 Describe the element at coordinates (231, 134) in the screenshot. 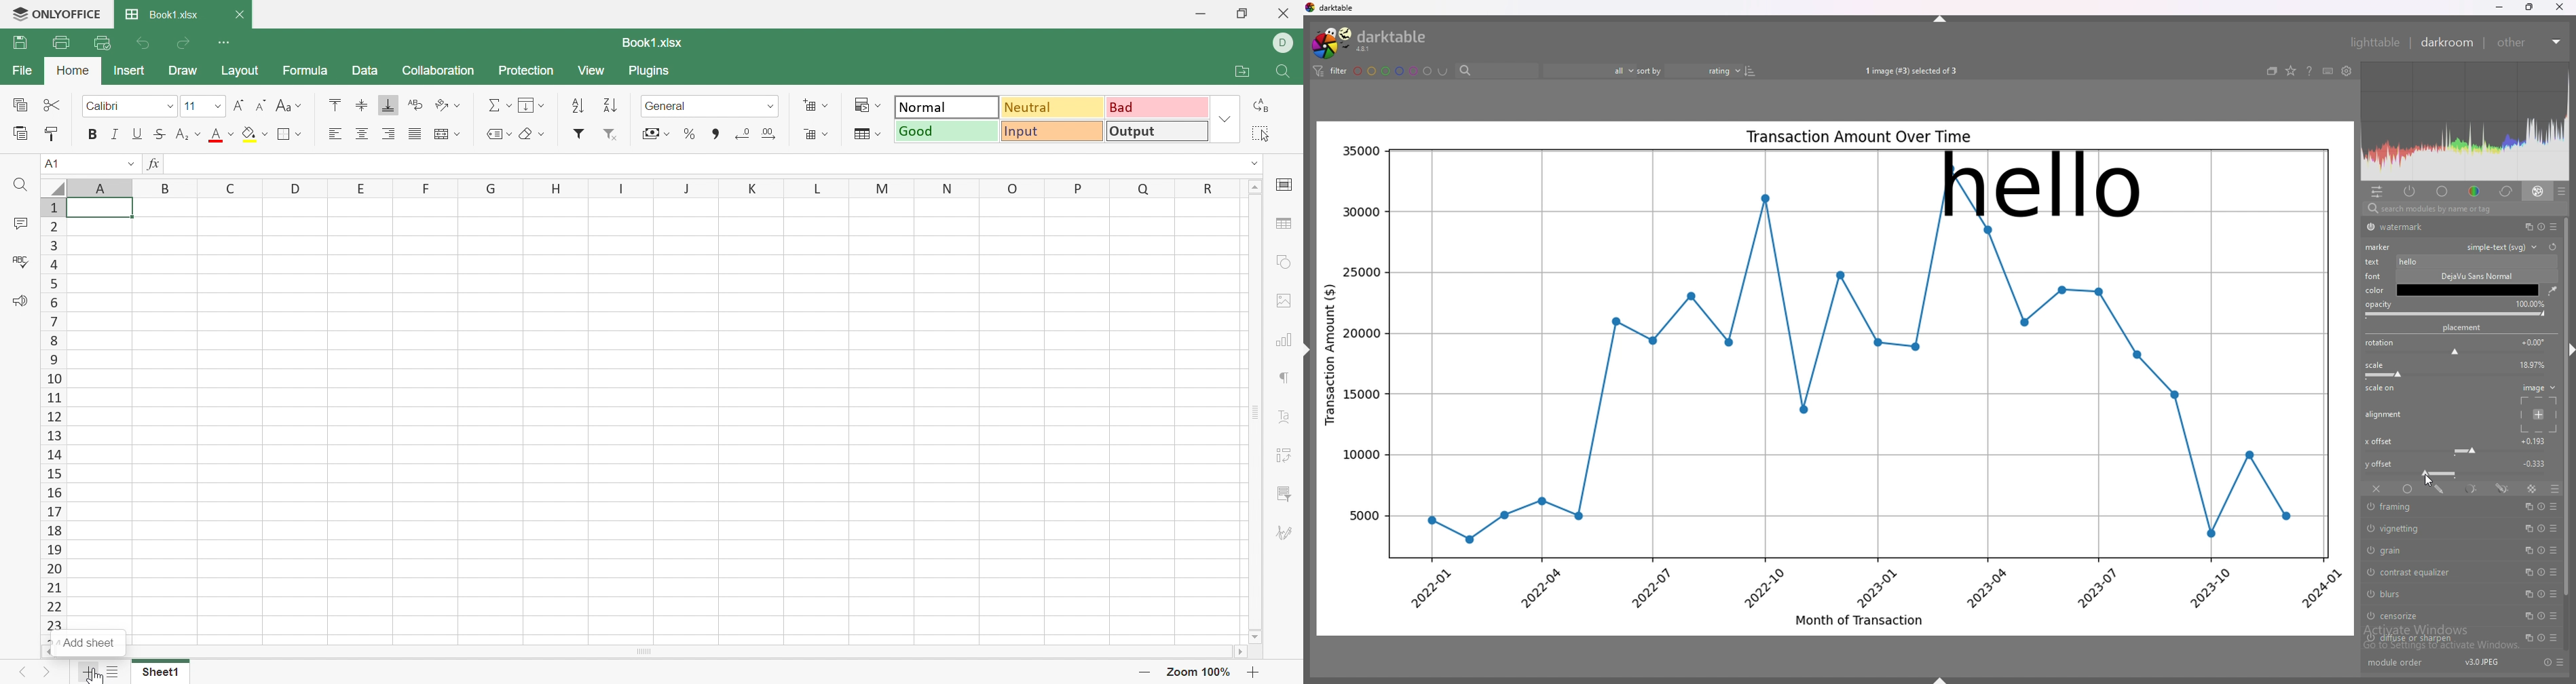

I see `Drop Down` at that location.